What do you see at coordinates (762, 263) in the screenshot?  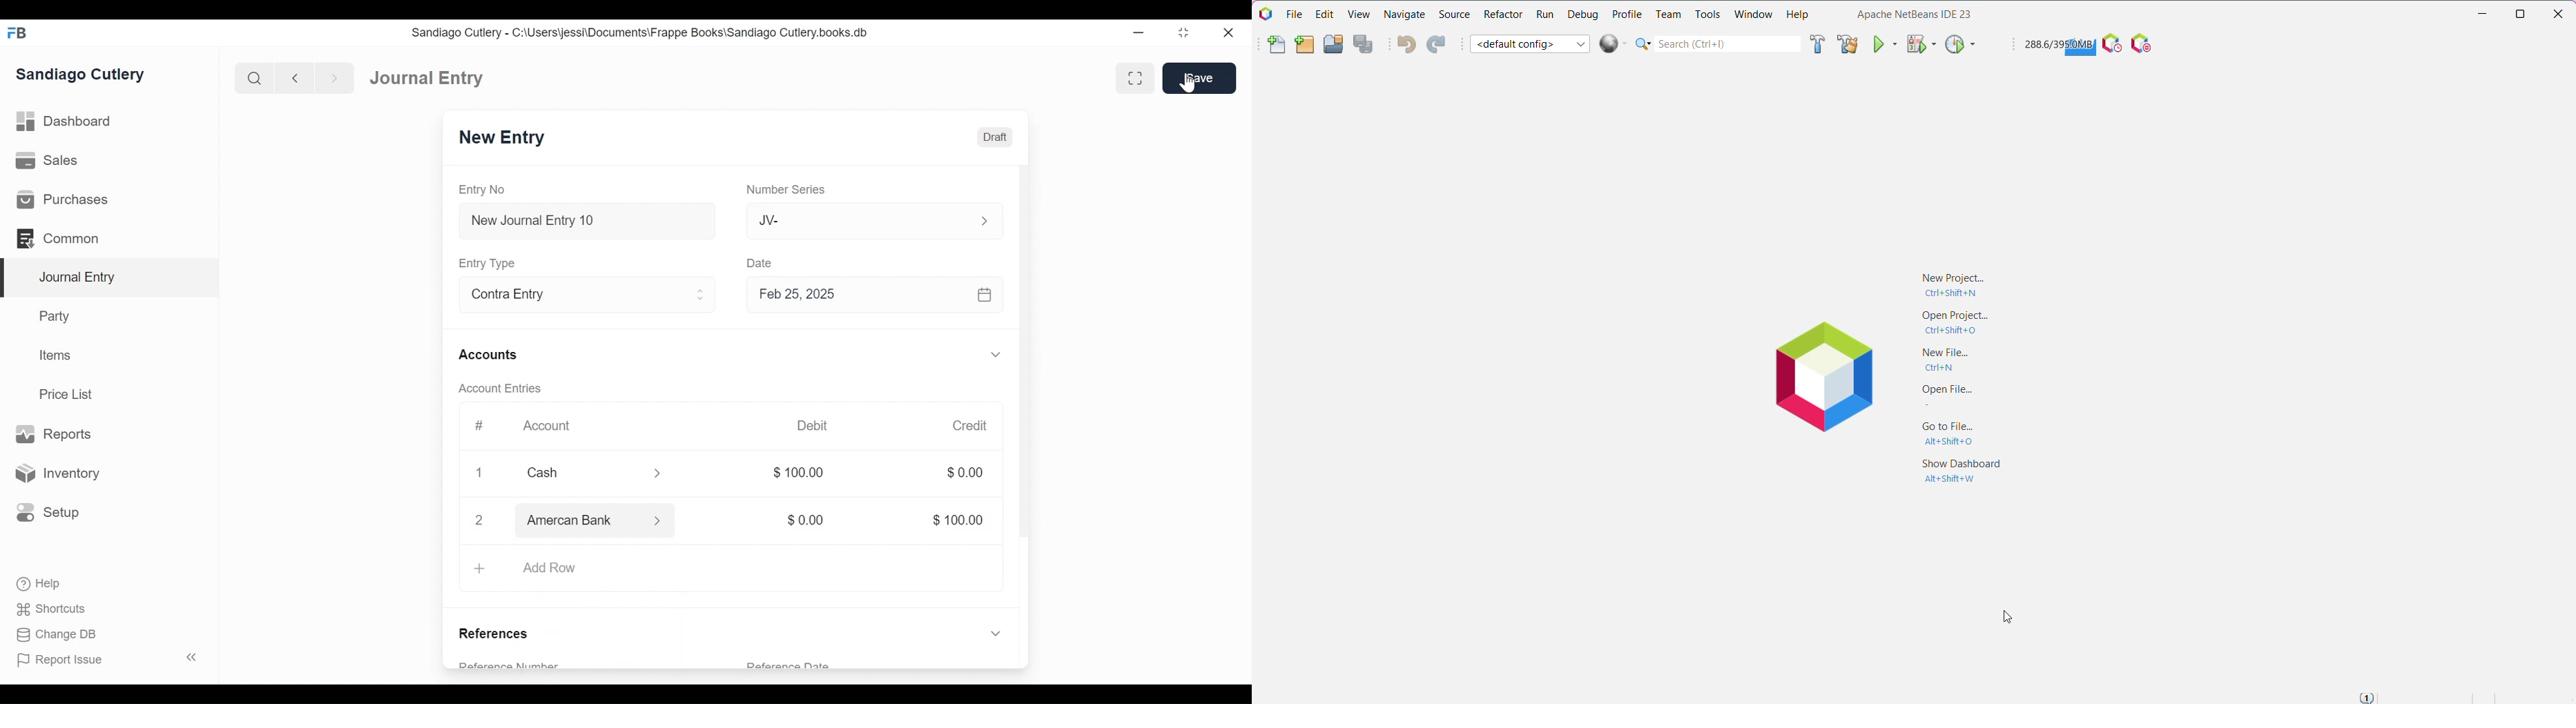 I see `Date` at bounding box center [762, 263].